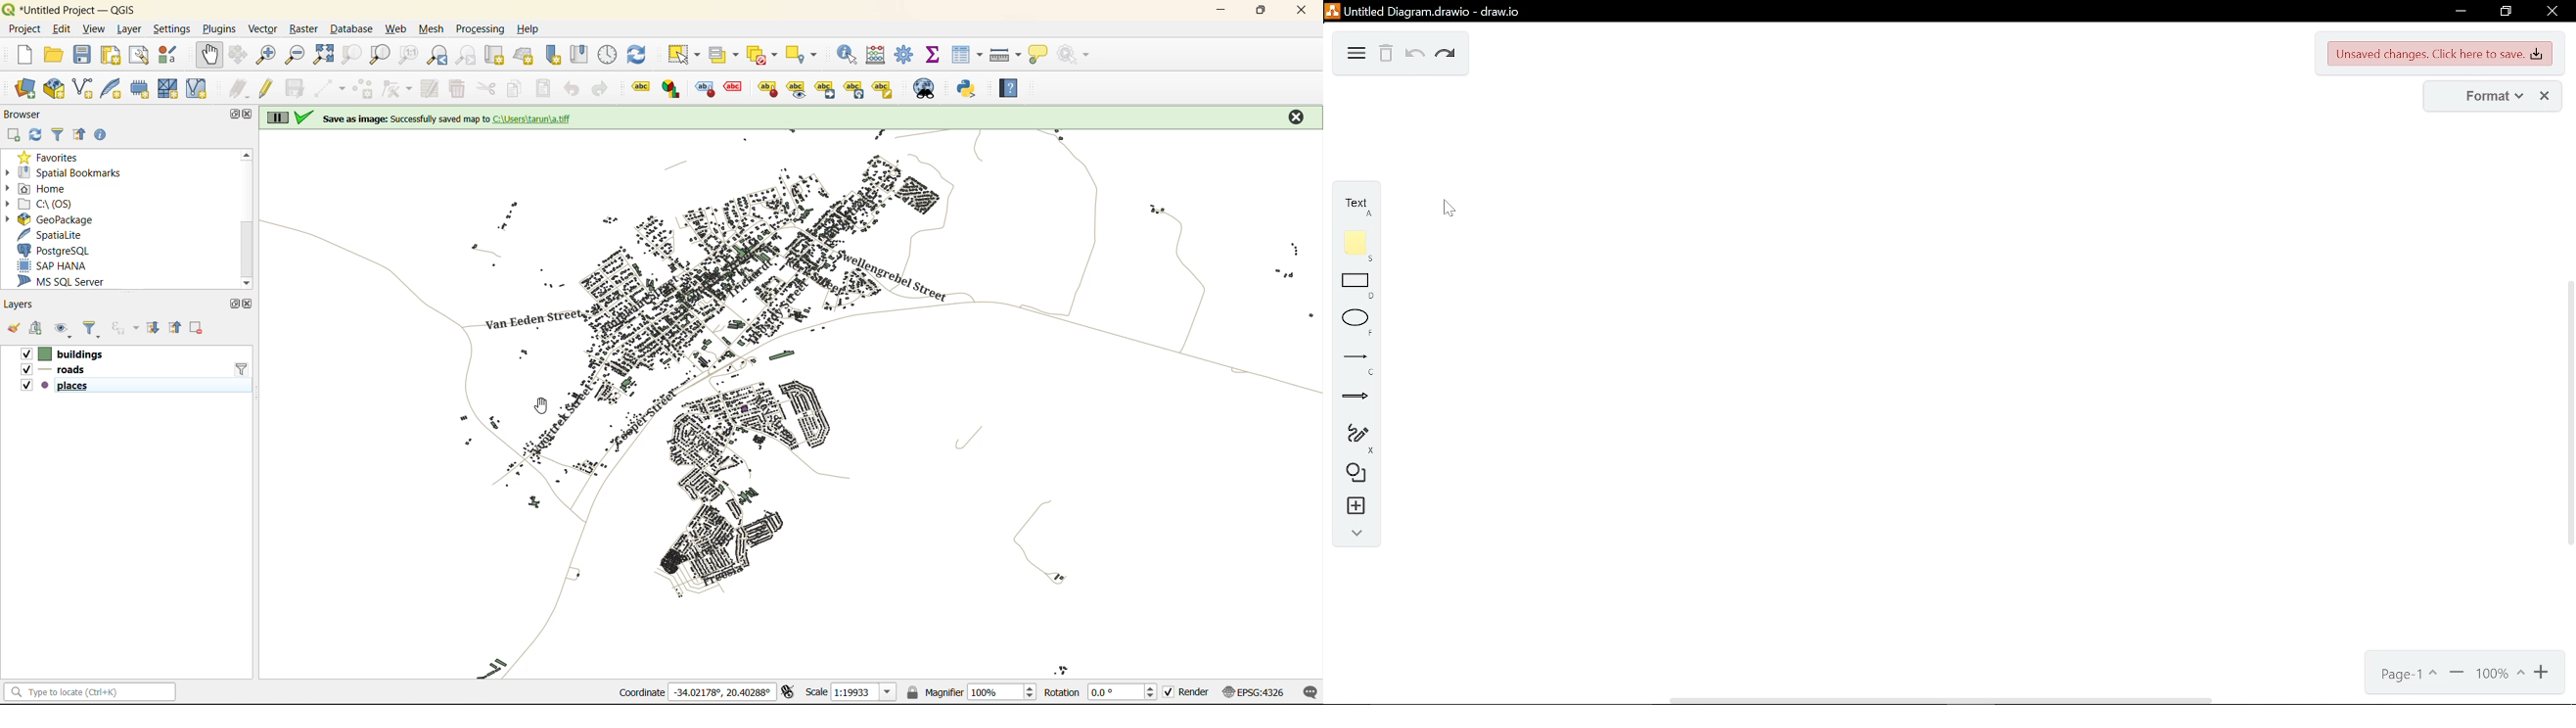  Describe the element at coordinates (138, 54) in the screenshot. I see `show layout` at that location.